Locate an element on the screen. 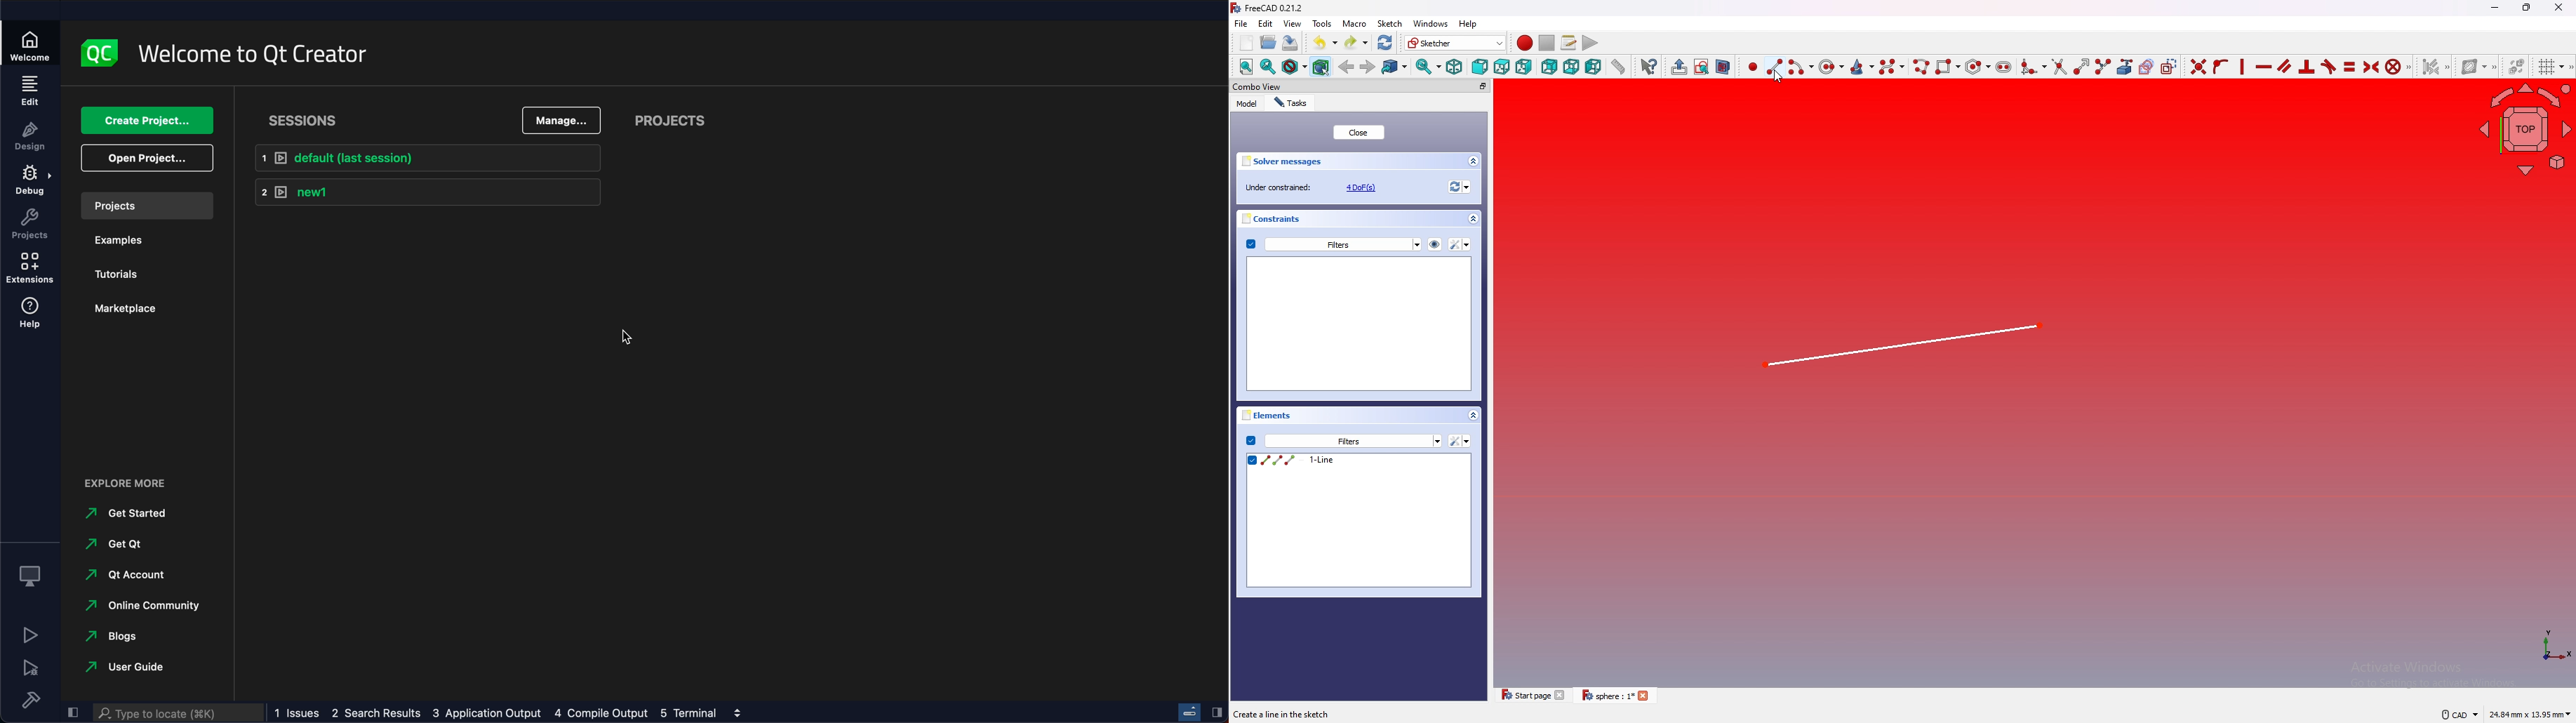 This screenshot has width=2576, height=728. Rear is located at coordinates (1549, 67).